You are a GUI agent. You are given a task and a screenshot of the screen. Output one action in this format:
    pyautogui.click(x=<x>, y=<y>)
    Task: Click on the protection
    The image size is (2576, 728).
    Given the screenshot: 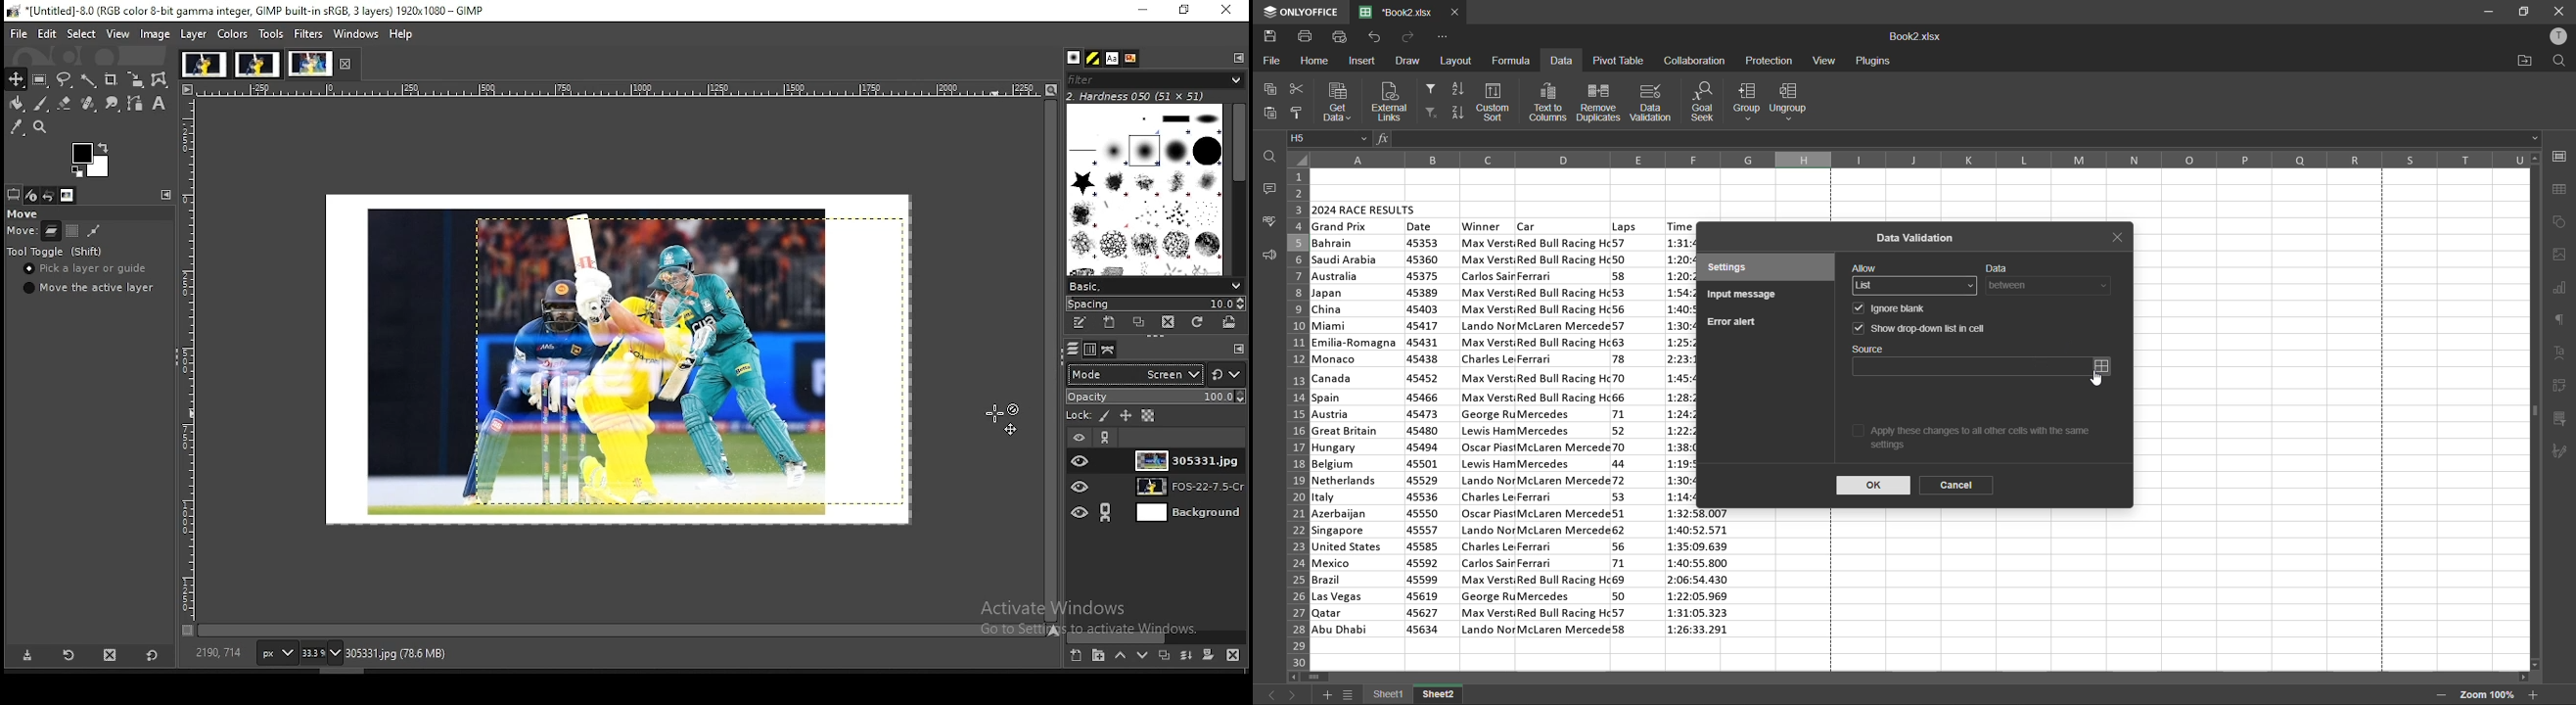 What is the action you would take?
    pyautogui.click(x=1771, y=61)
    